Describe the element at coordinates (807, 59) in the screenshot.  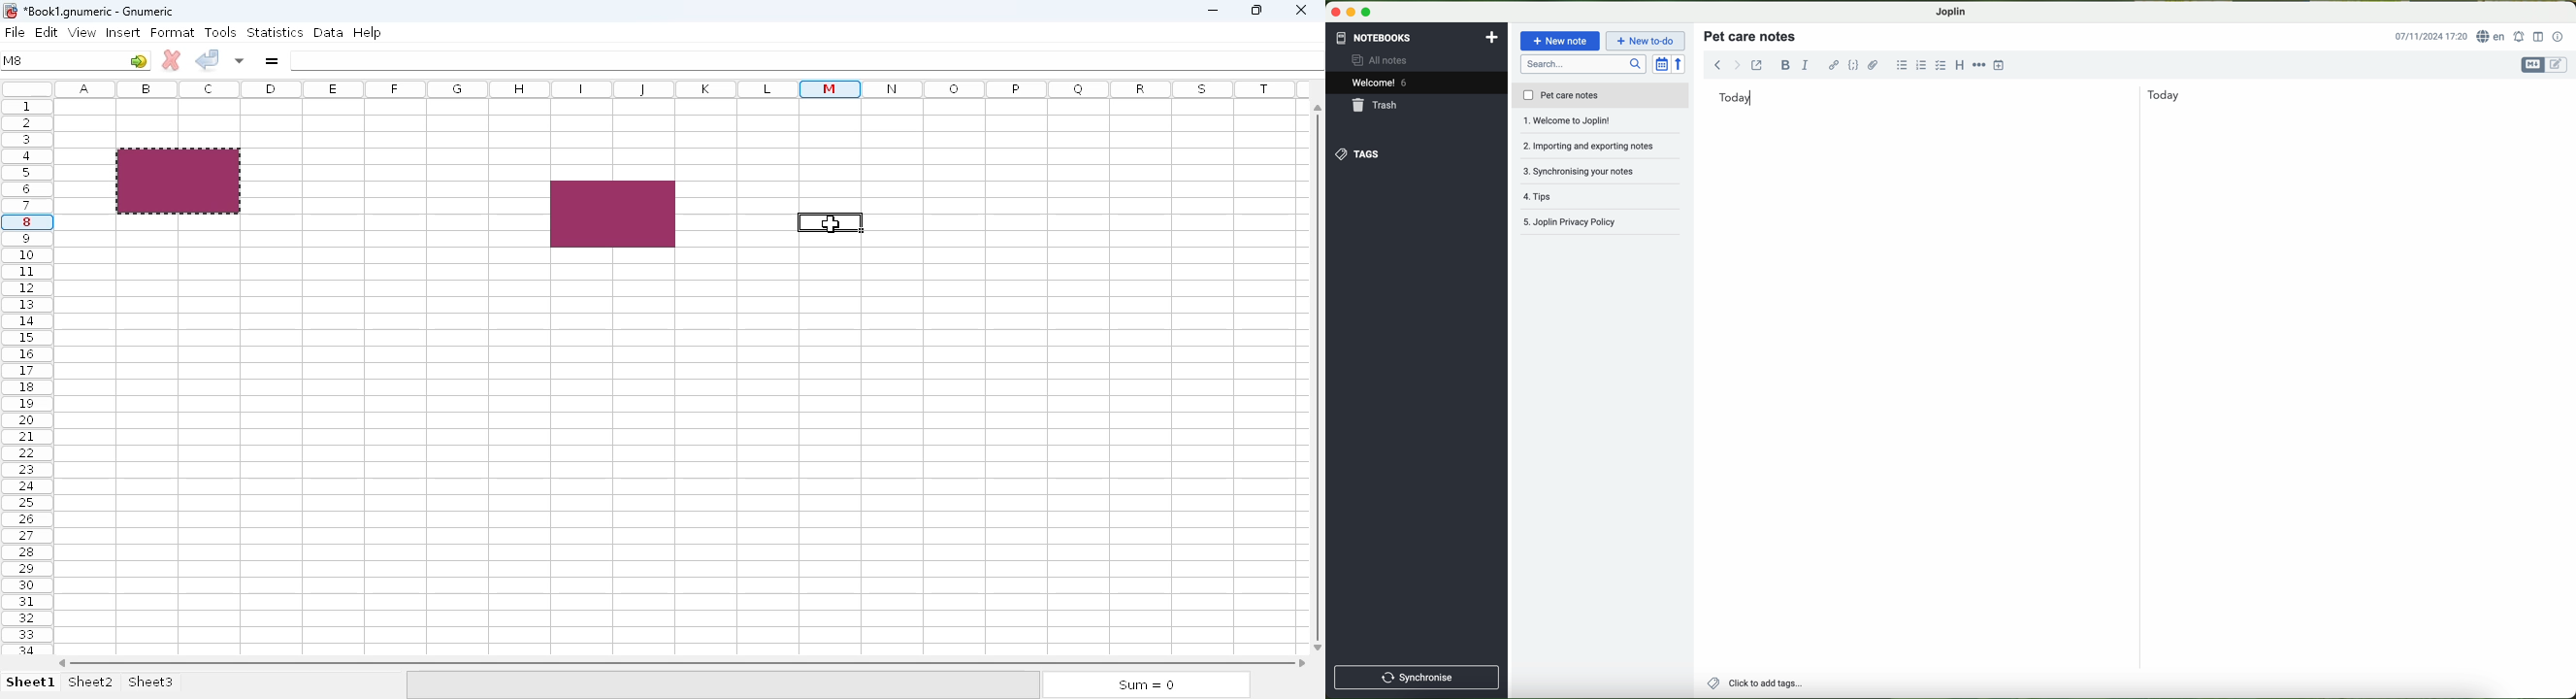
I see `formula bar` at that location.